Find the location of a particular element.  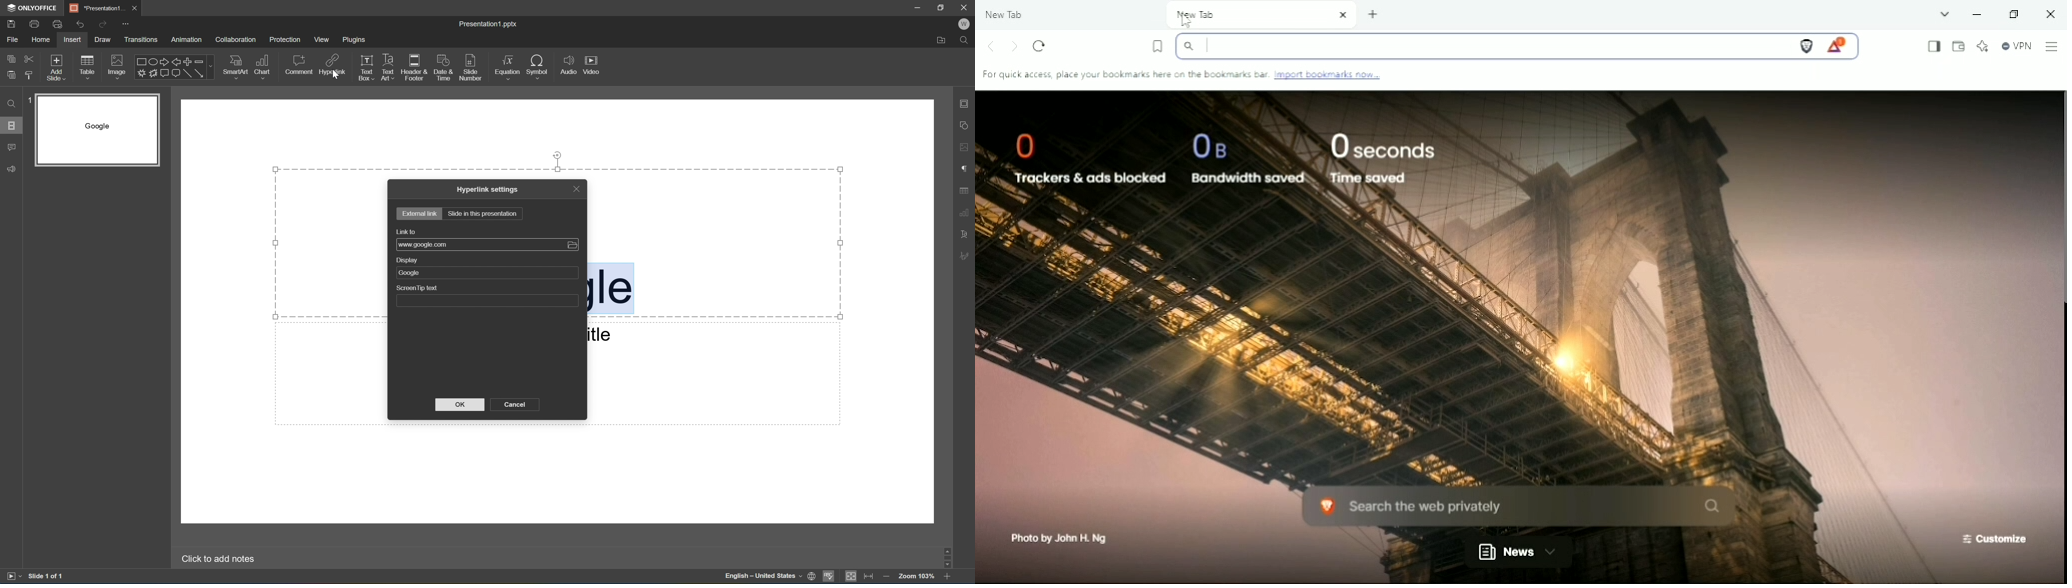

Symbol is located at coordinates (541, 66).